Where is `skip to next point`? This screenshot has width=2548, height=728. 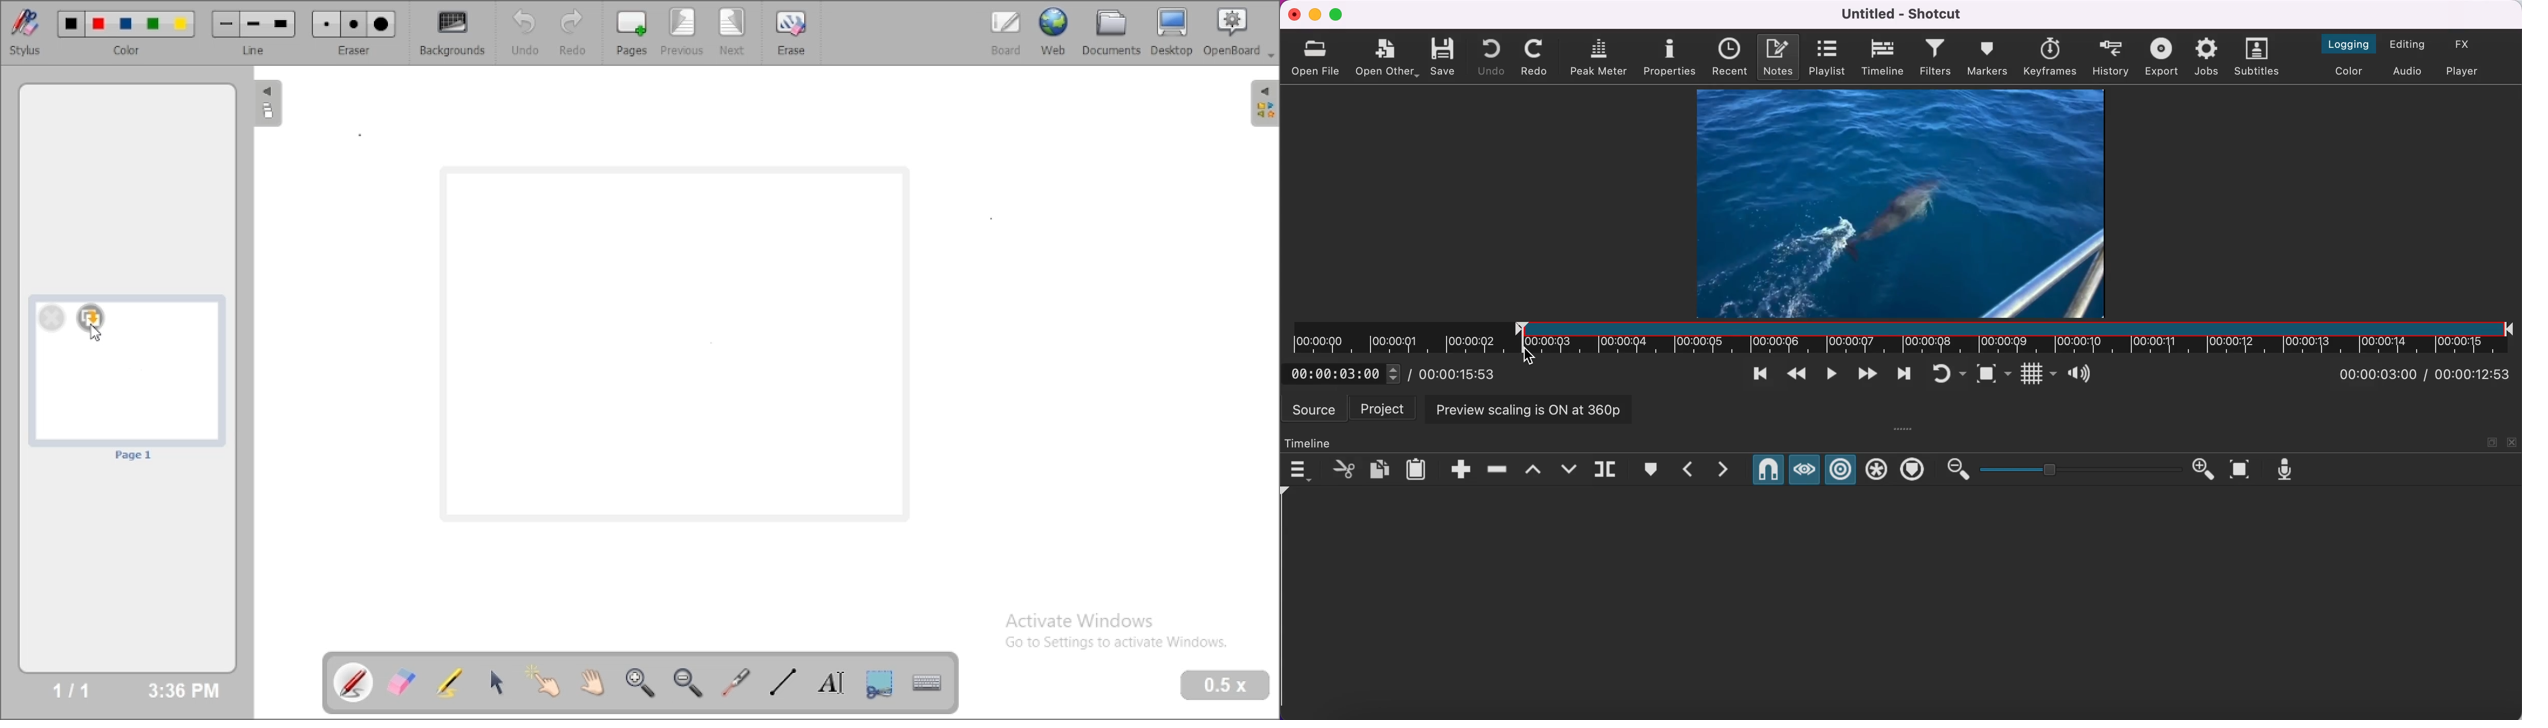
skip to next point is located at coordinates (1904, 374).